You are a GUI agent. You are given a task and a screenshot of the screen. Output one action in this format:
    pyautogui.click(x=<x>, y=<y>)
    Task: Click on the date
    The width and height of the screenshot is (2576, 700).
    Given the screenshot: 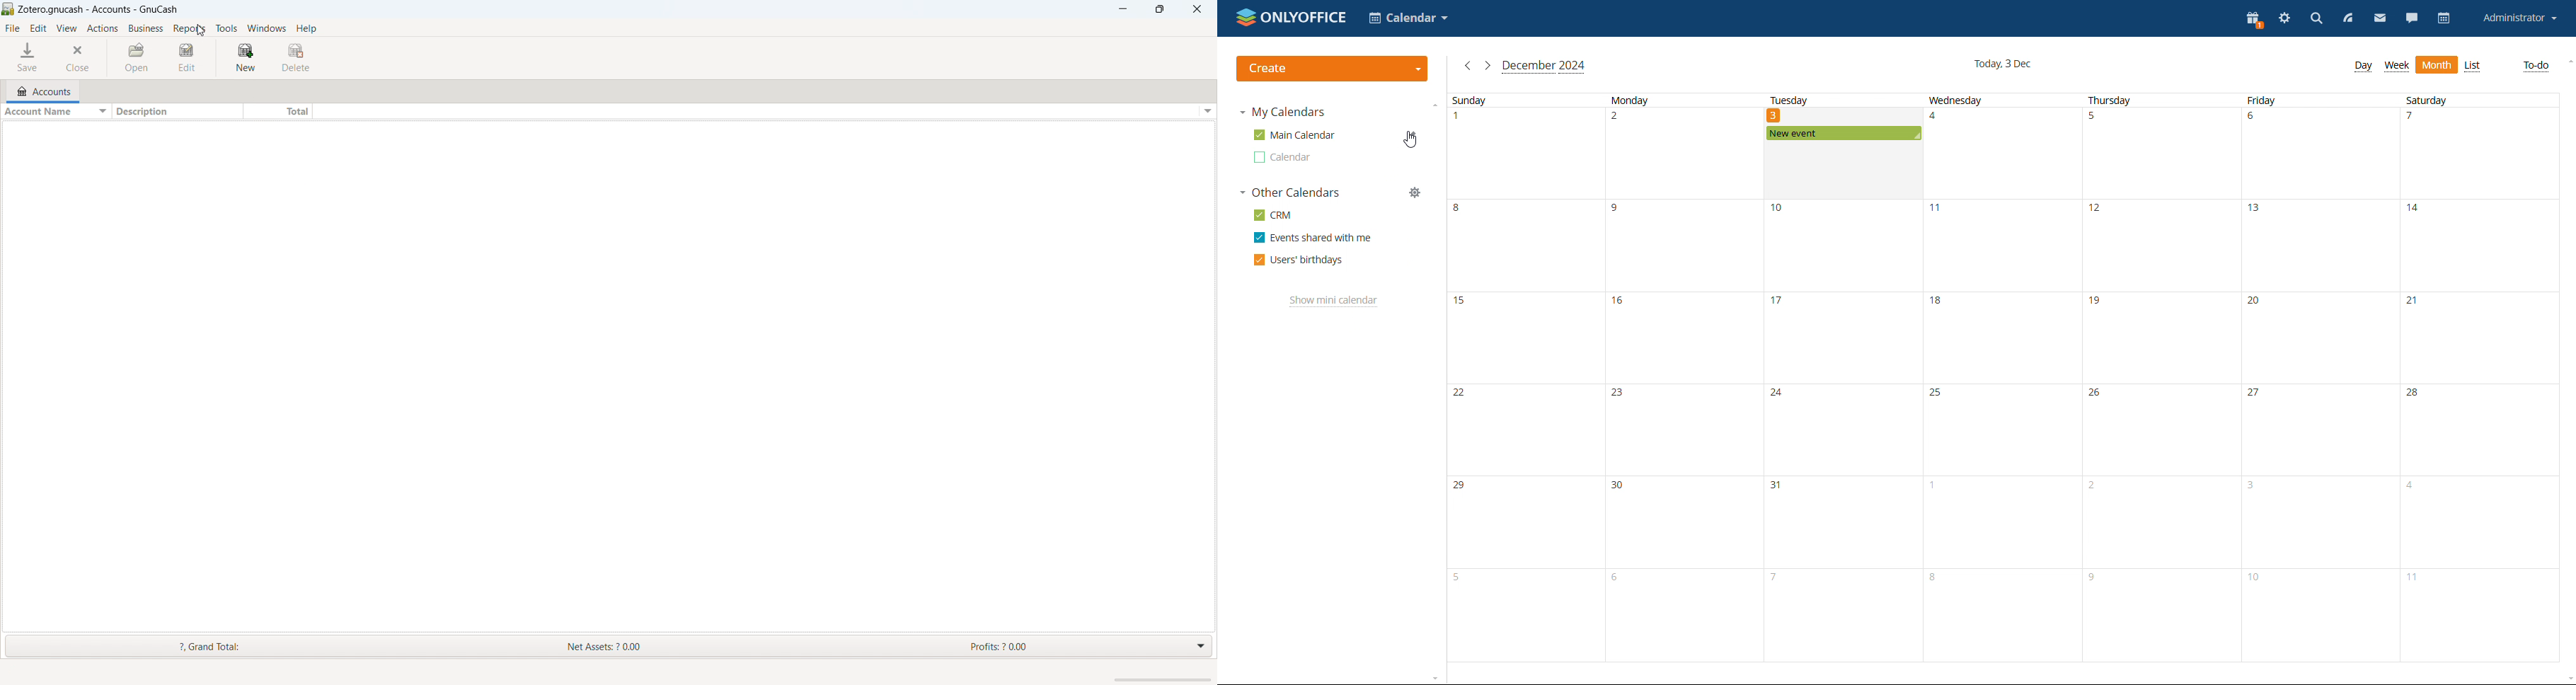 What is the action you would take?
    pyautogui.click(x=2158, y=154)
    